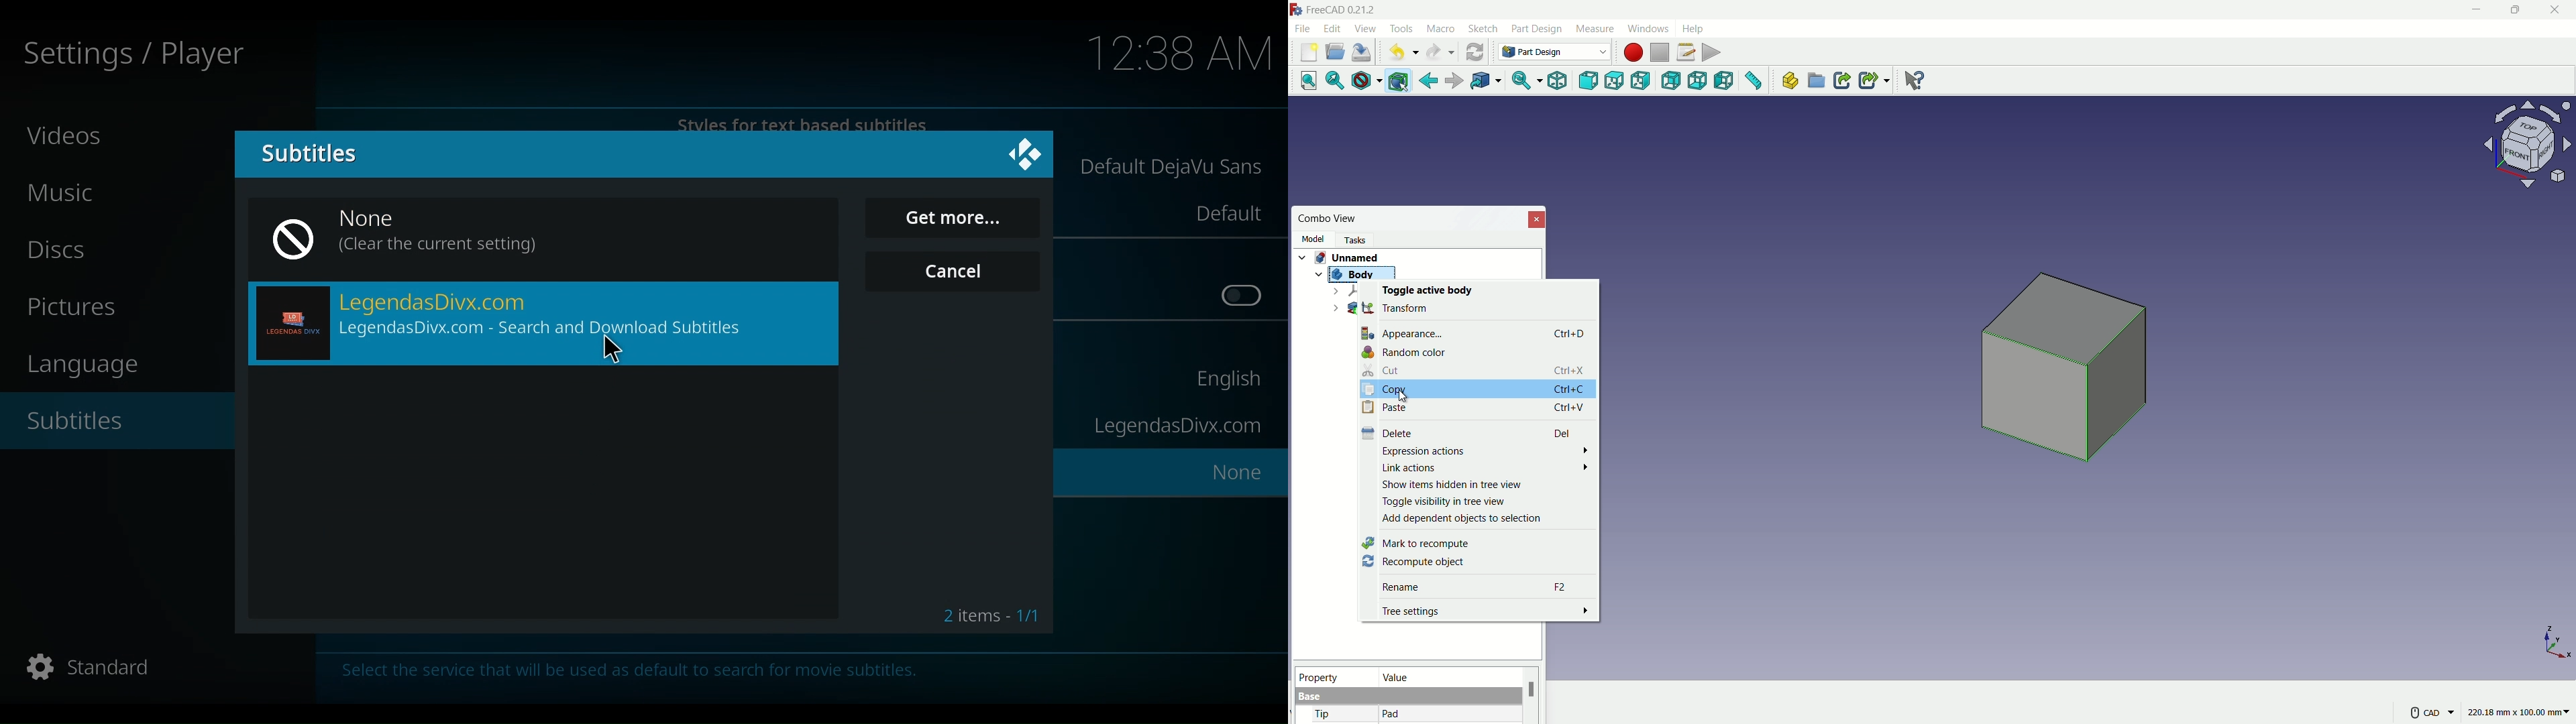 Image resolution: width=2576 pixels, height=728 pixels. I want to click on windows, so click(1647, 28).